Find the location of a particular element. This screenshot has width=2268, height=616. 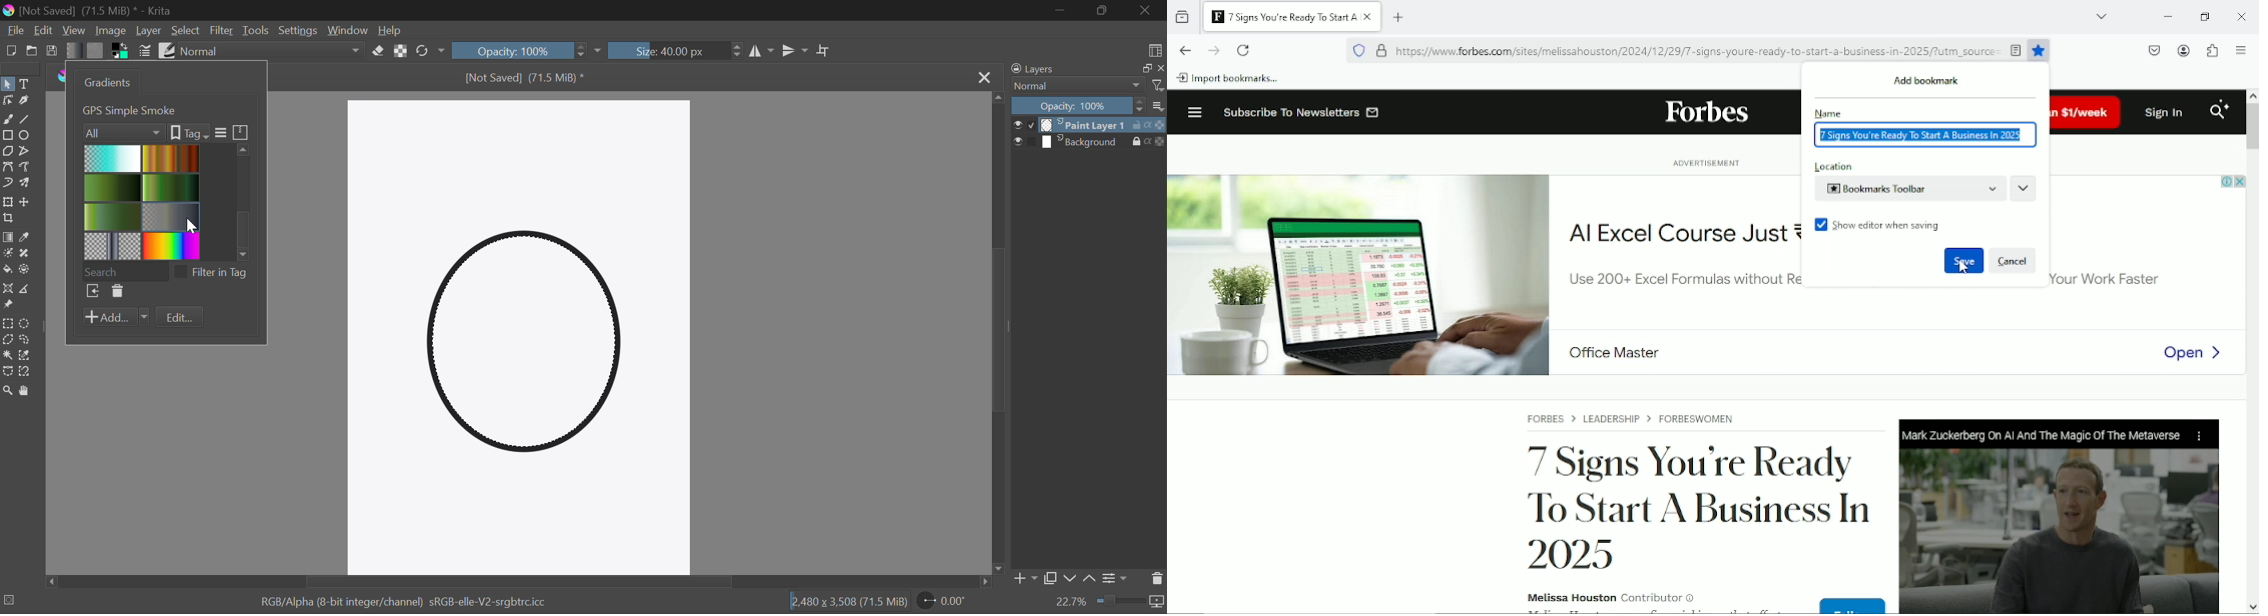

subscribe to newsletters is located at coordinates (1300, 112).